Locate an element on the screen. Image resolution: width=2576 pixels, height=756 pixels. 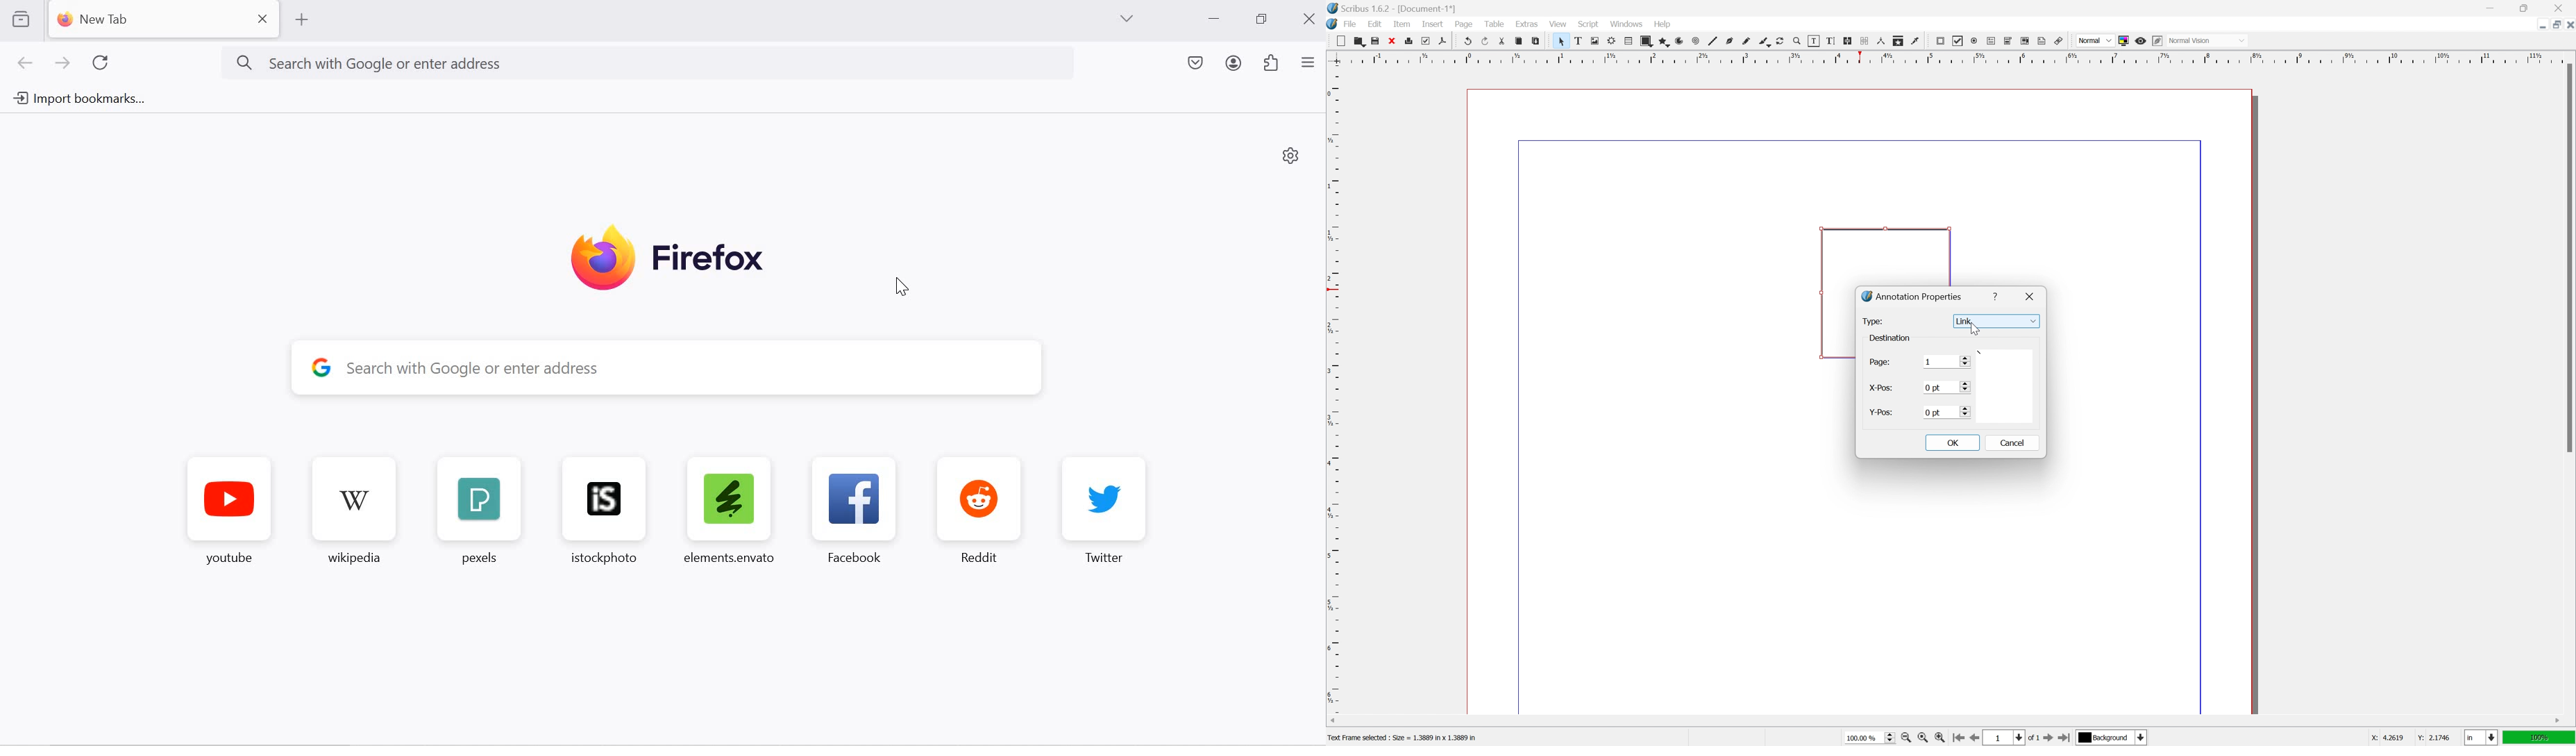
Script is located at coordinates (1589, 23).